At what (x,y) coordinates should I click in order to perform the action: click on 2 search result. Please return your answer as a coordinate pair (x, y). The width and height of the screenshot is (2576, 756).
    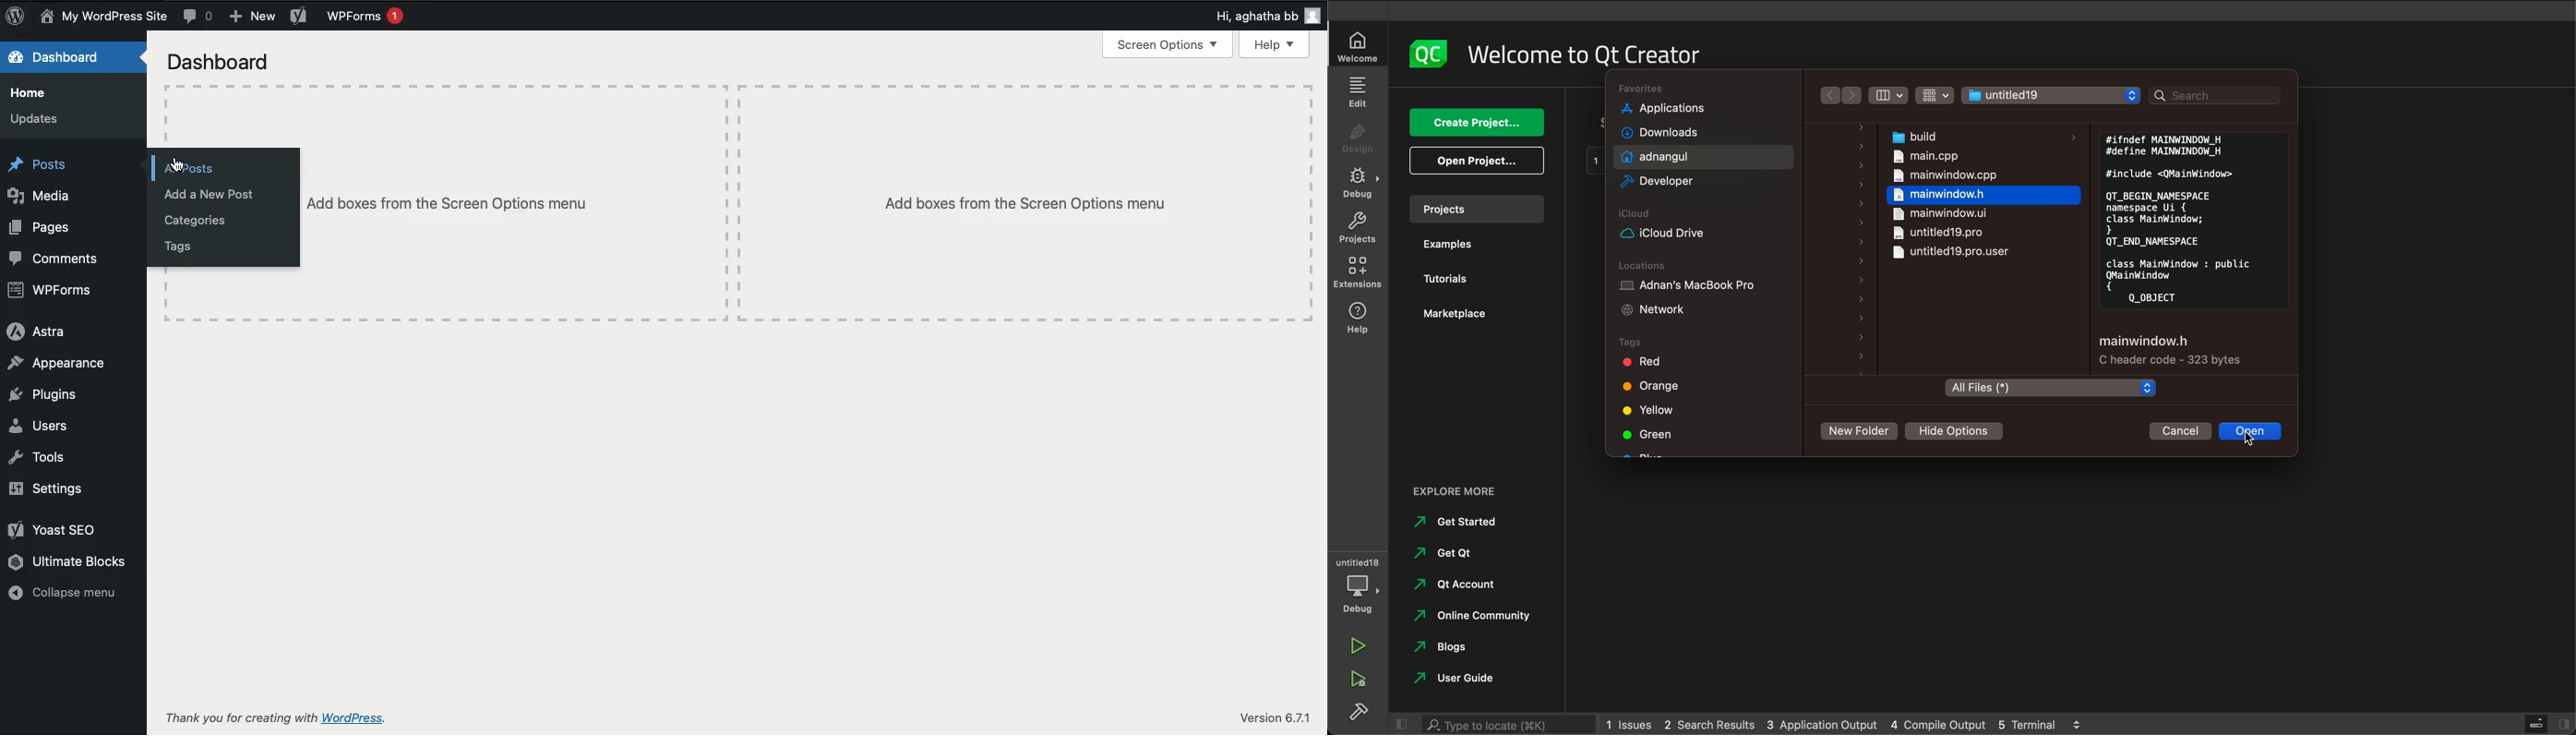
    Looking at the image, I should click on (1713, 725).